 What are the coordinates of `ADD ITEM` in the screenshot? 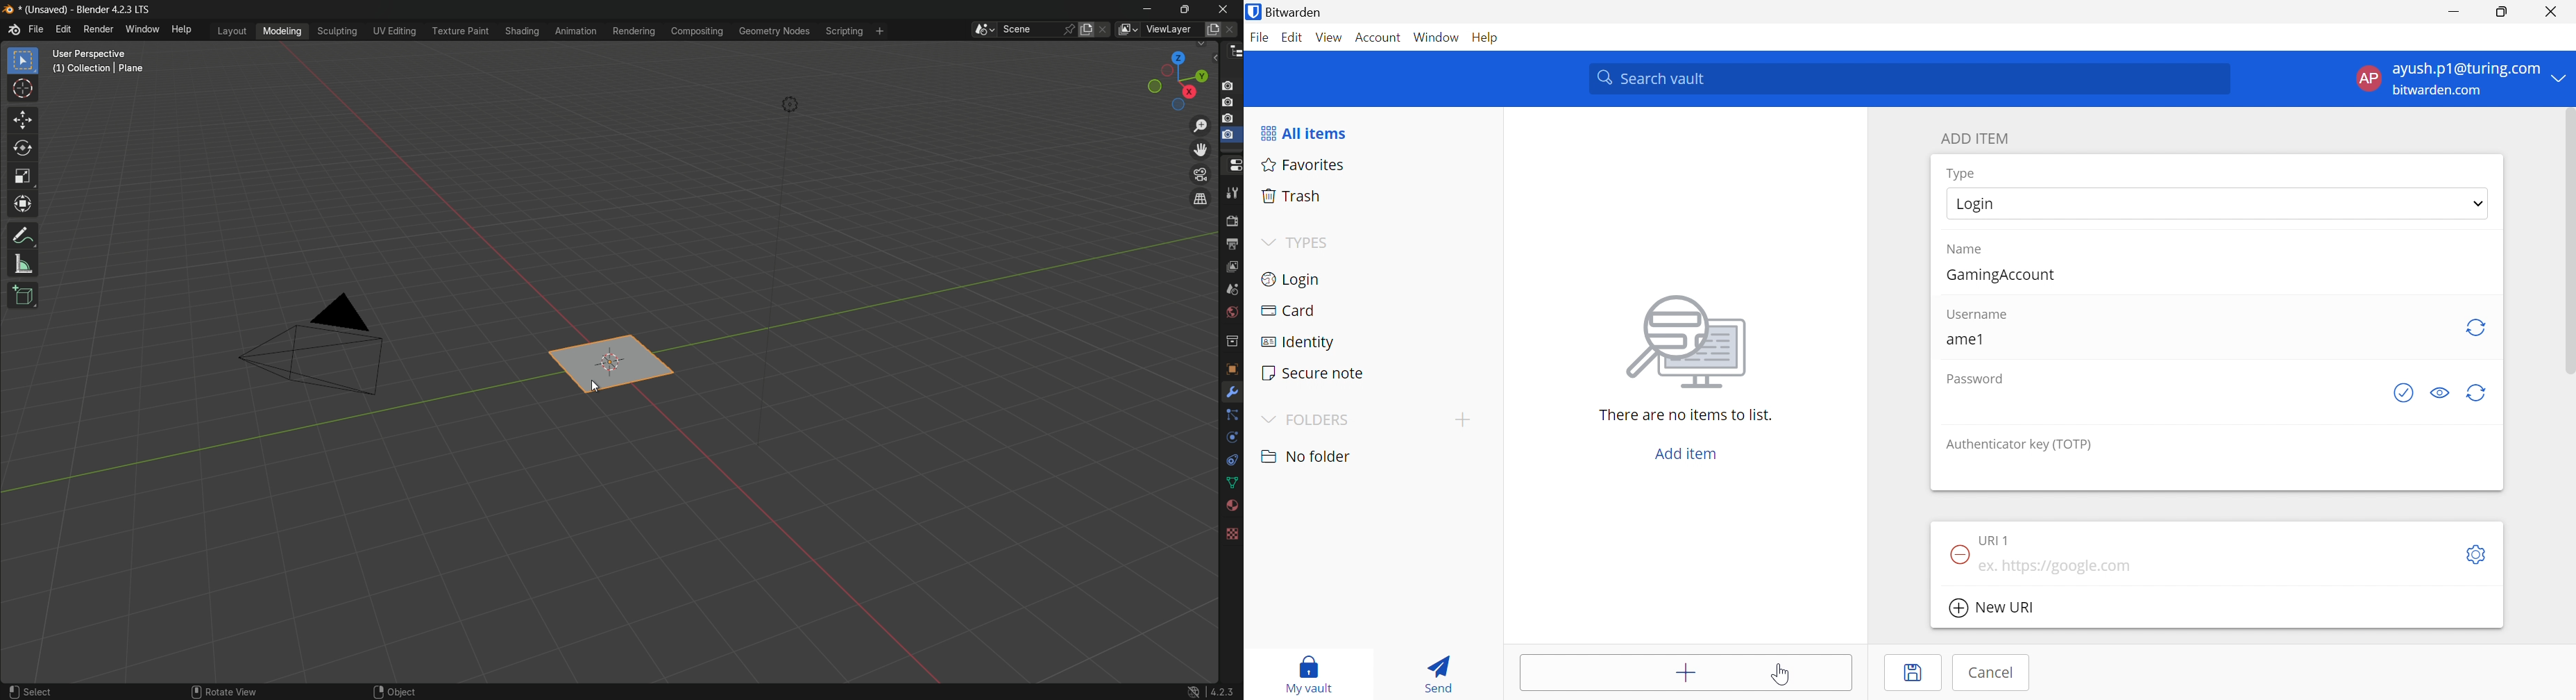 It's located at (1978, 140).